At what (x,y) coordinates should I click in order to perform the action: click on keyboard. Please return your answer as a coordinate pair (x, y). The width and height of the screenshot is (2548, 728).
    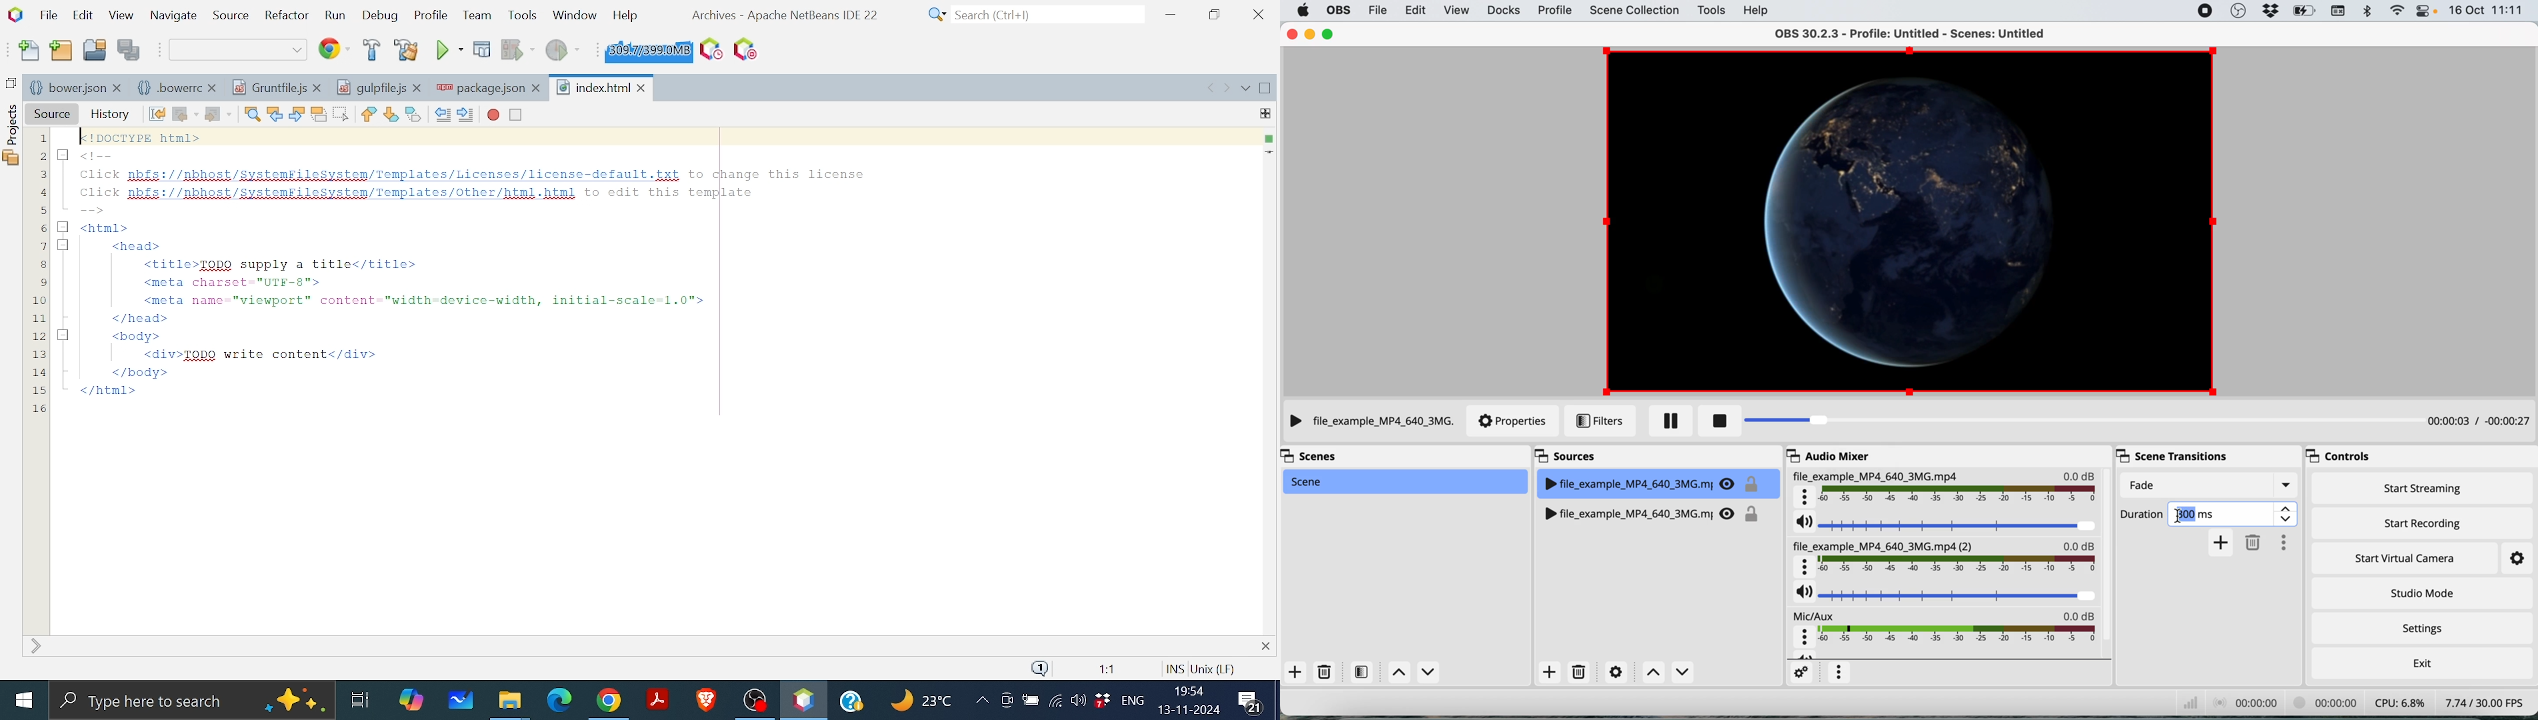
    Looking at the image, I should click on (2342, 12).